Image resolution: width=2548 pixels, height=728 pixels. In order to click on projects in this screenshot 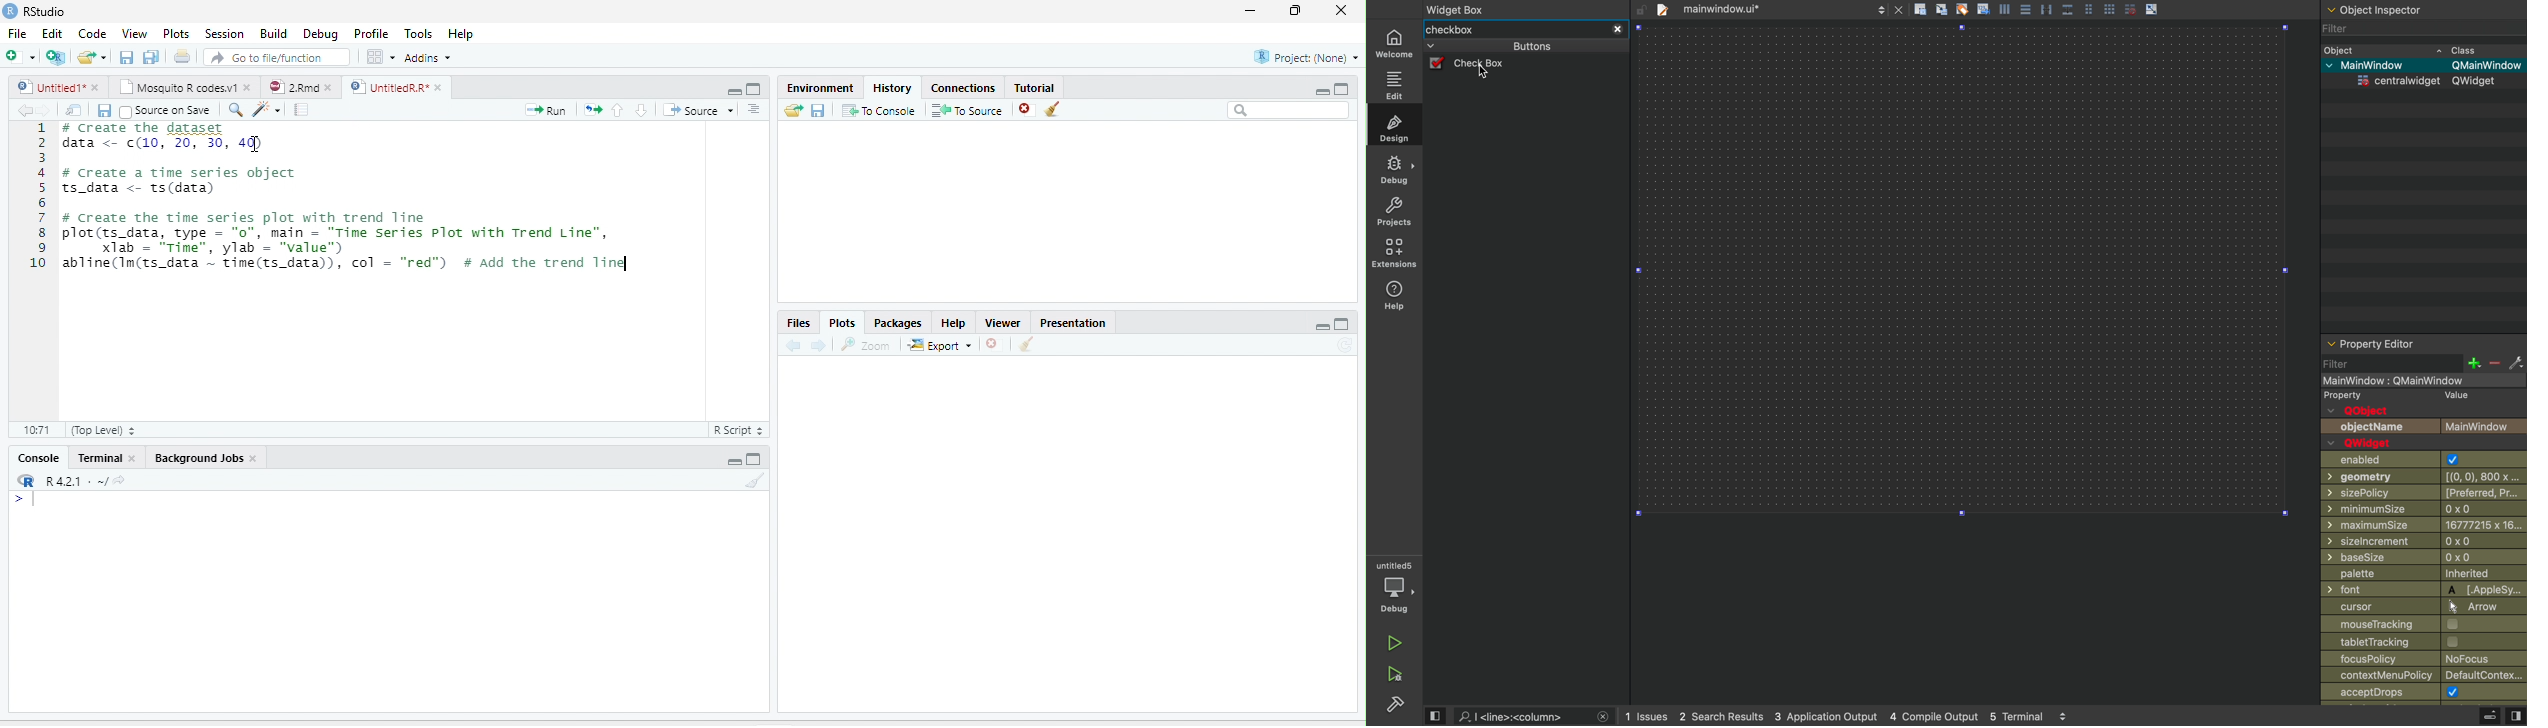, I will do `click(1392, 212)`.